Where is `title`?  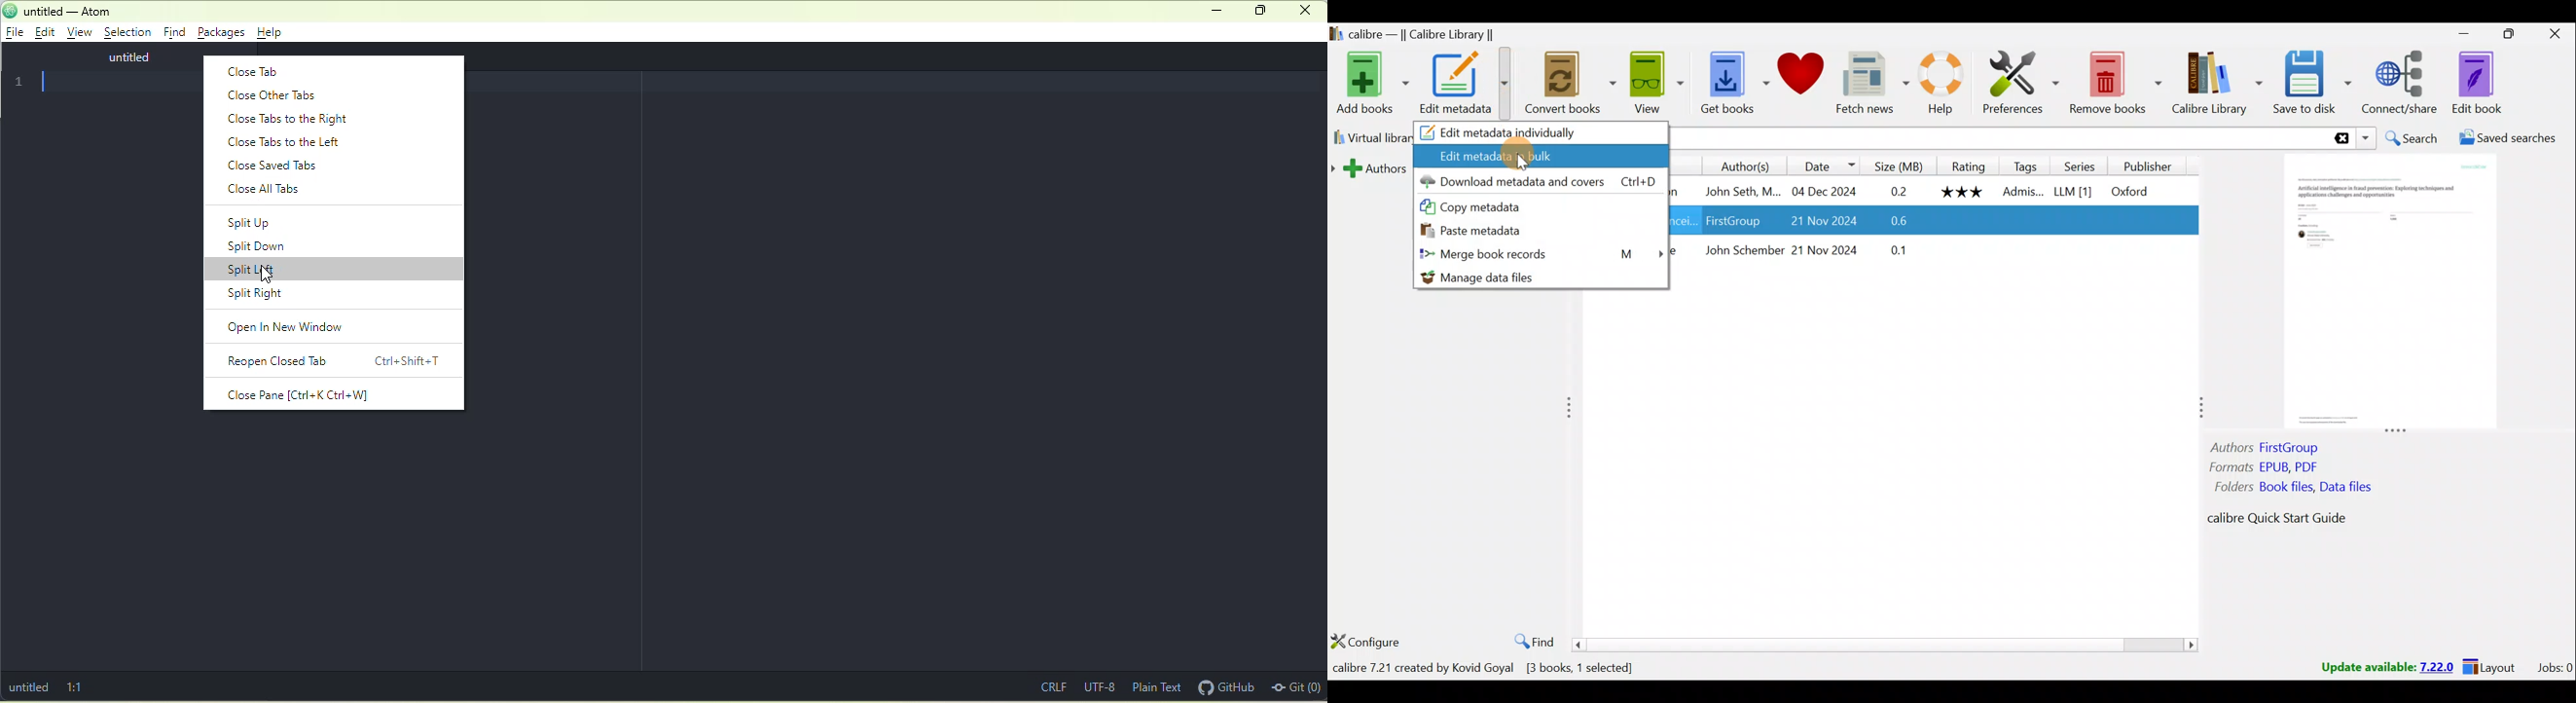 title is located at coordinates (59, 12).